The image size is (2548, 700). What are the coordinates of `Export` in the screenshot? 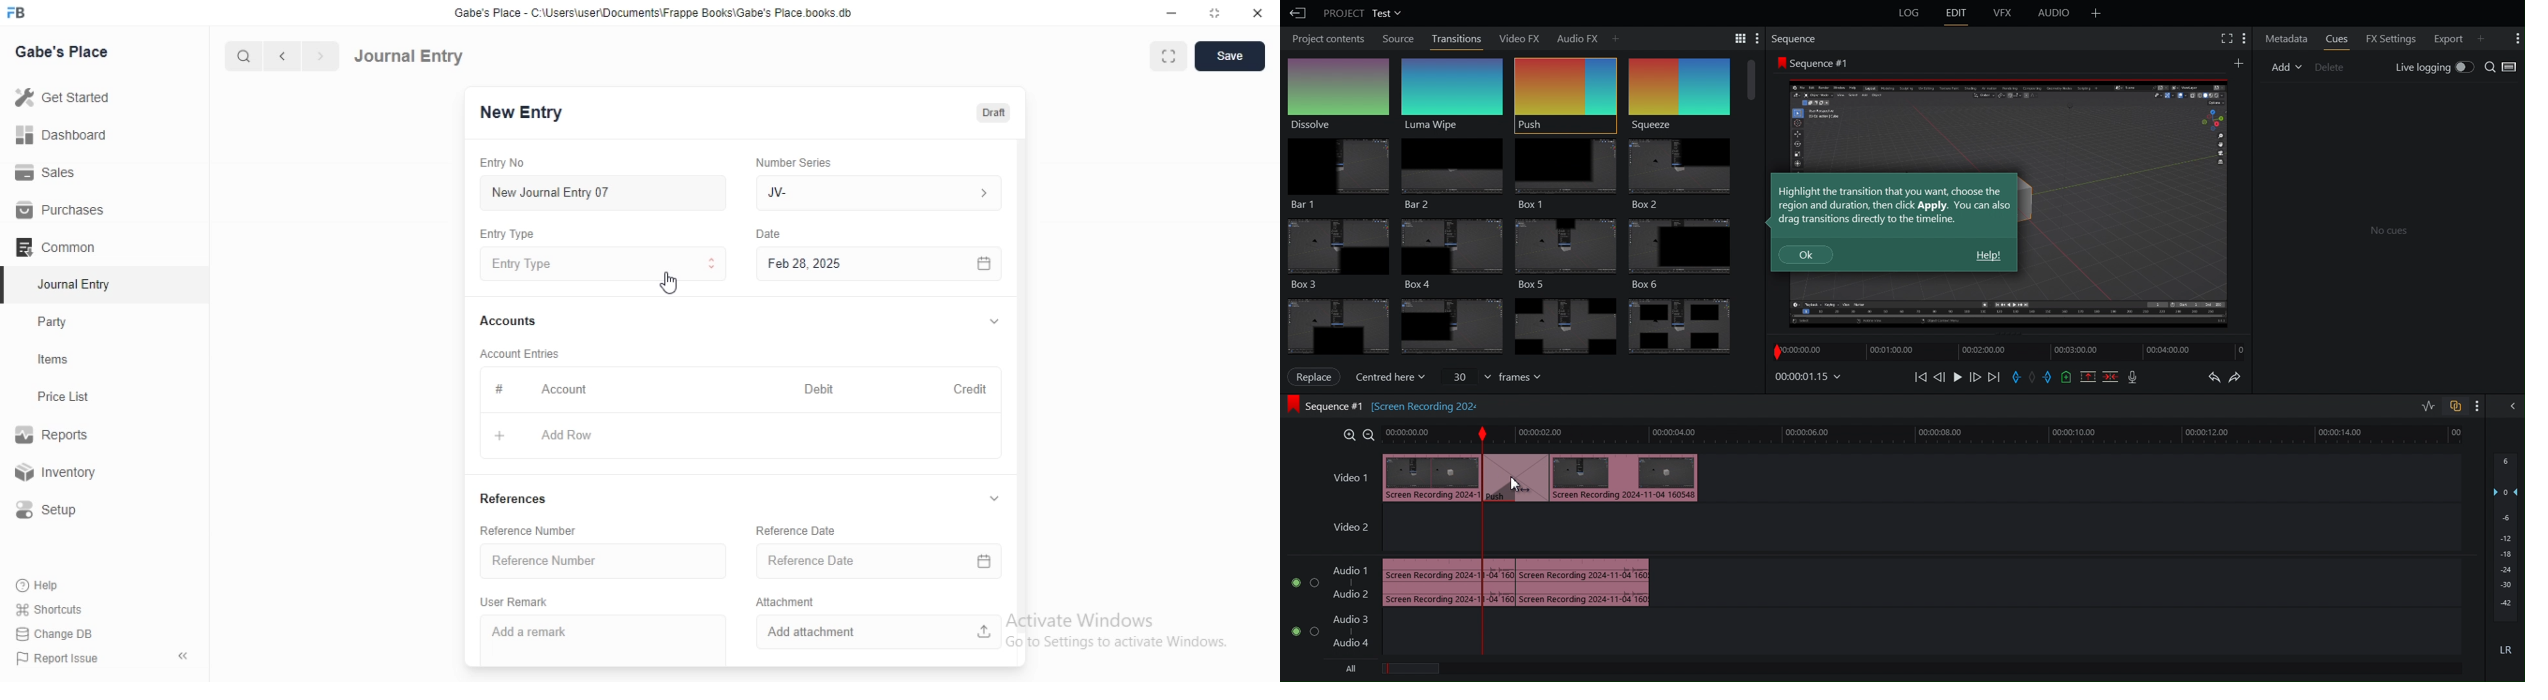 It's located at (2448, 38).